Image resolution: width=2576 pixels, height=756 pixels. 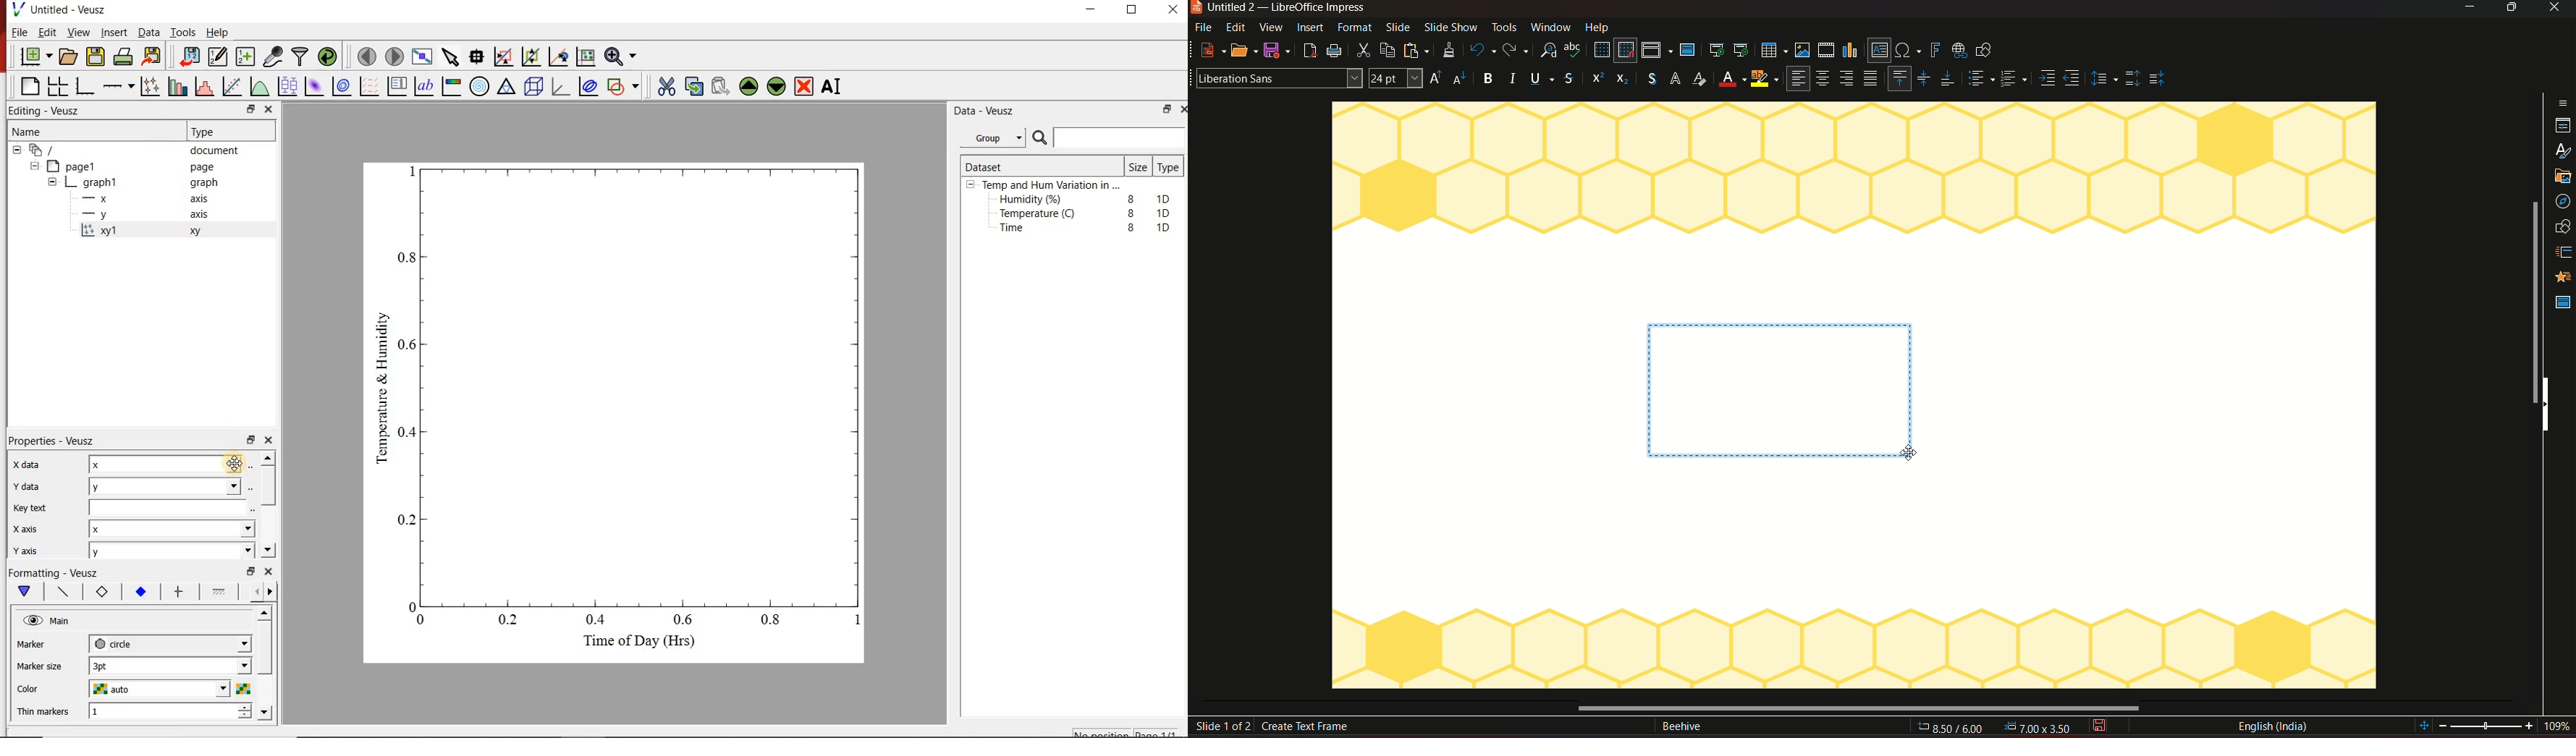 I want to click on y data dropdown, so click(x=203, y=487).